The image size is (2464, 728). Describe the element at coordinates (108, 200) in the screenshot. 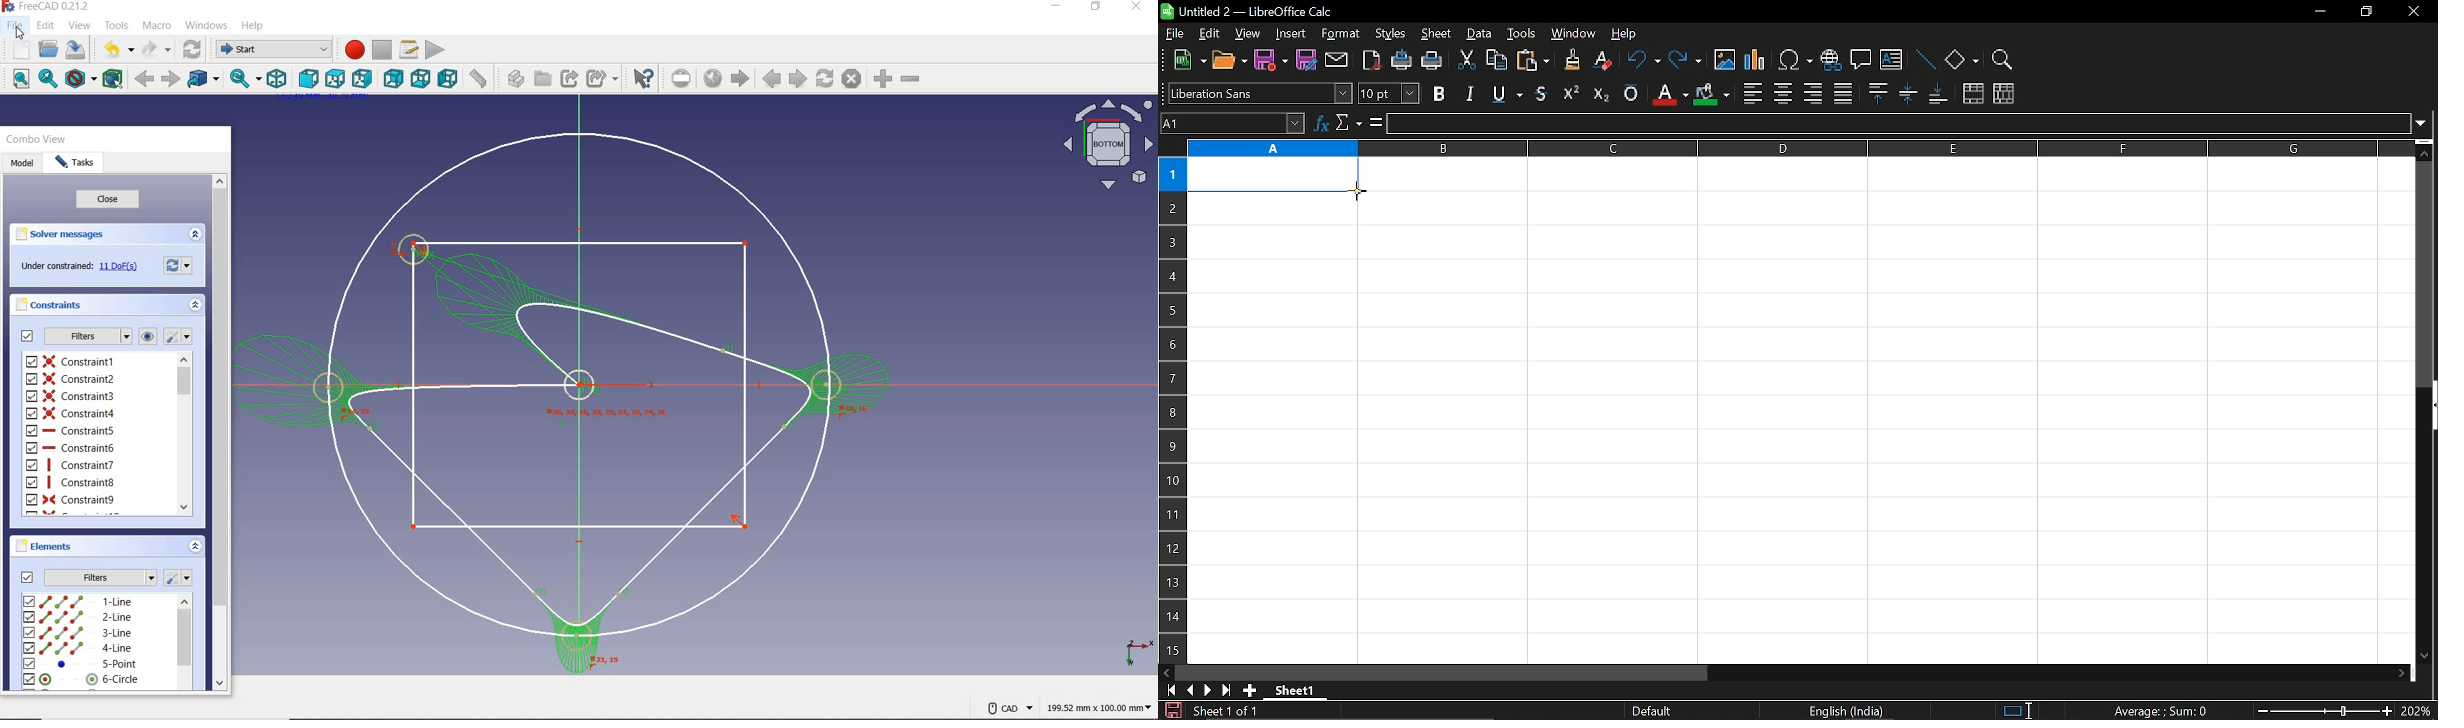

I see `close` at that location.